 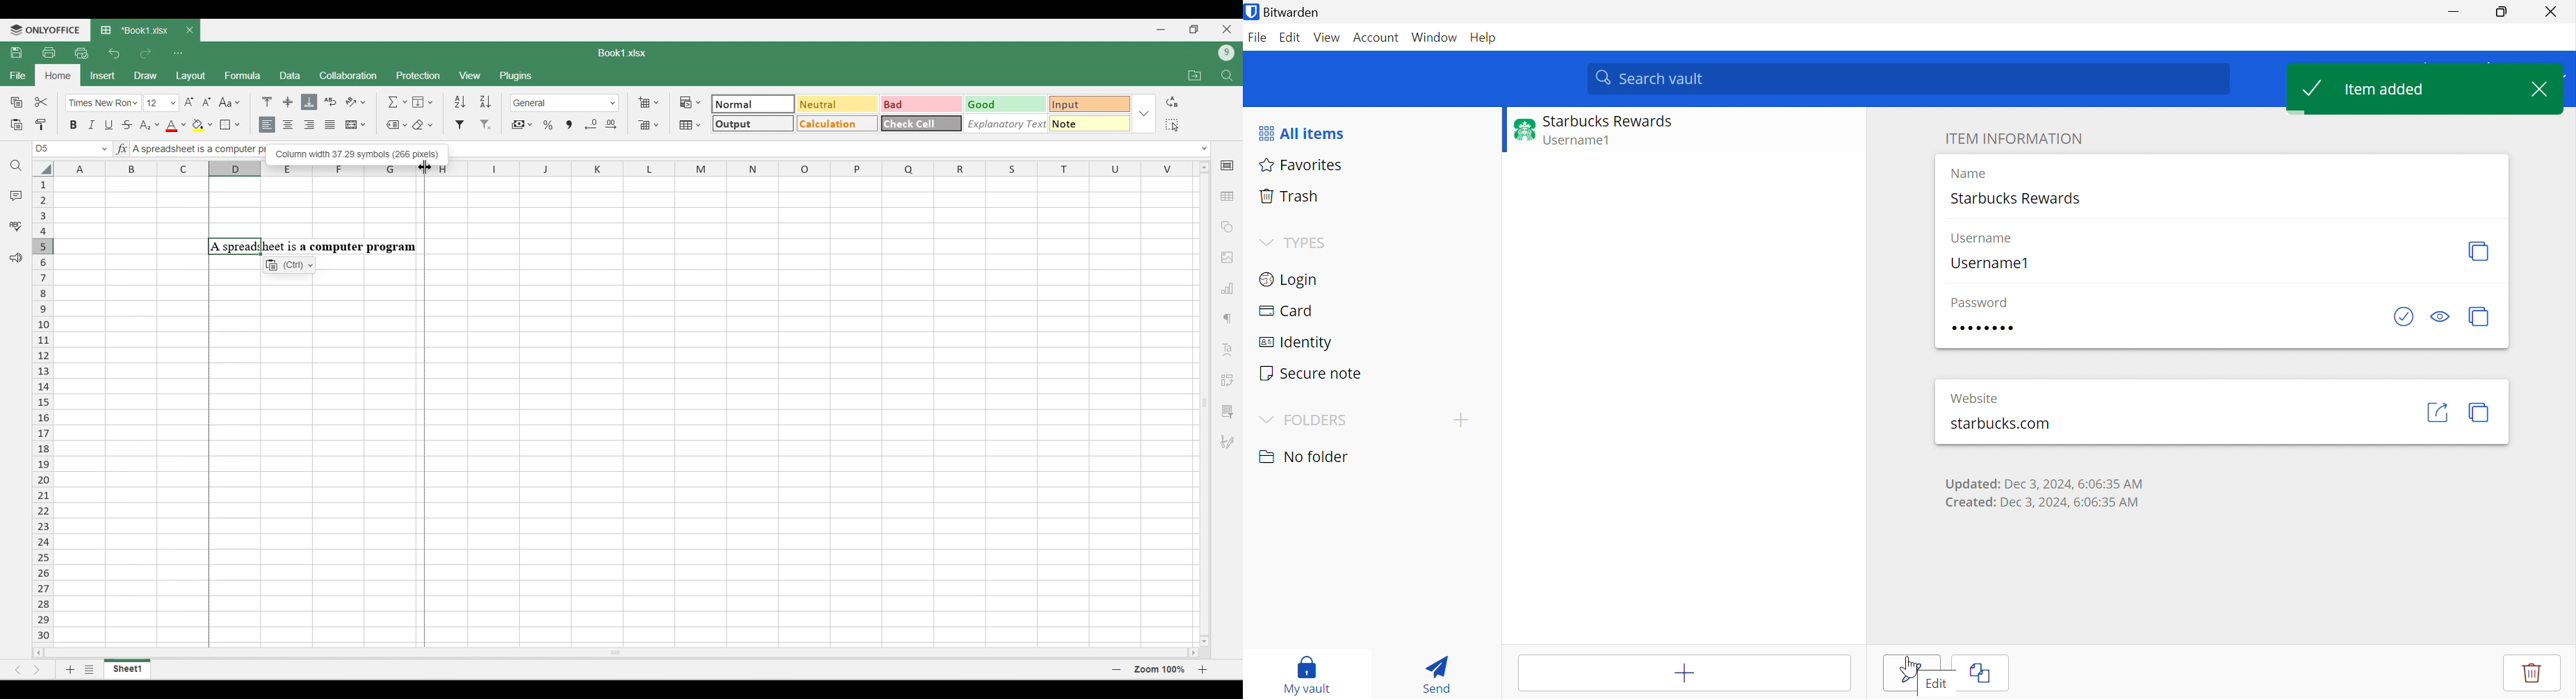 What do you see at coordinates (2438, 414) in the screenshot?
I see `Launch` at bounding box center [2438, 414].